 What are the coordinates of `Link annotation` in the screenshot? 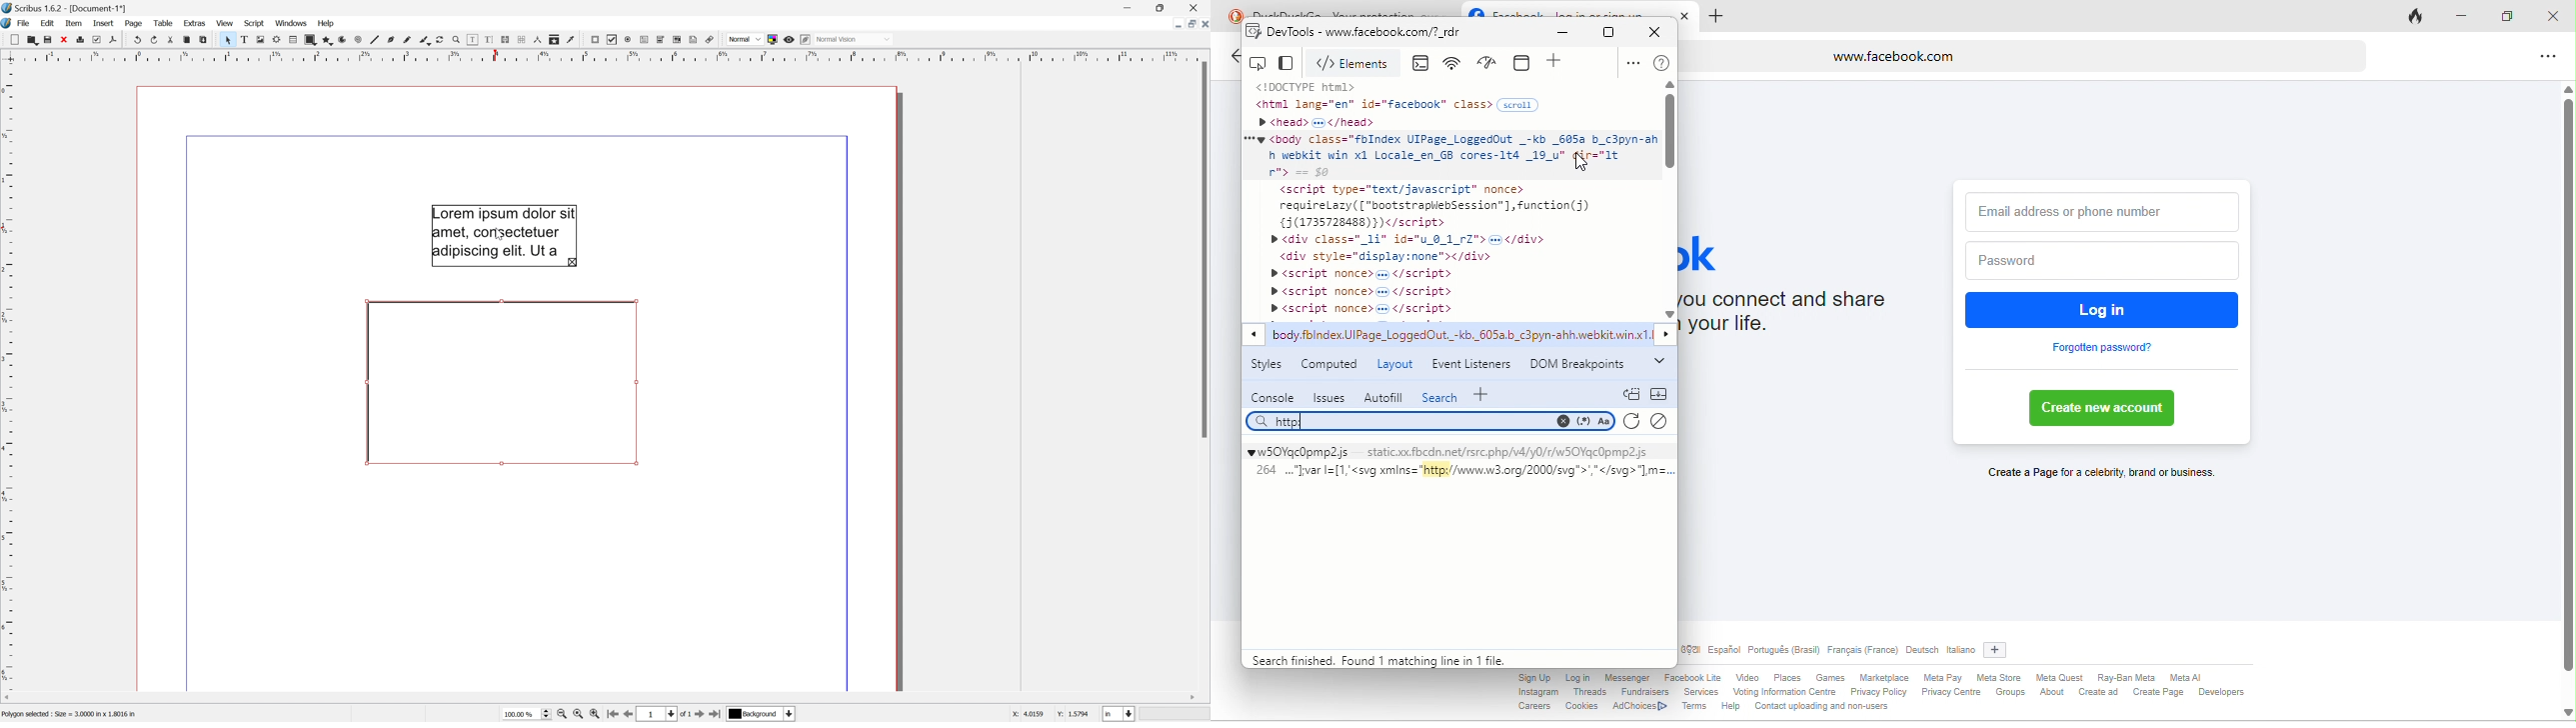 It's located at (712, 40).